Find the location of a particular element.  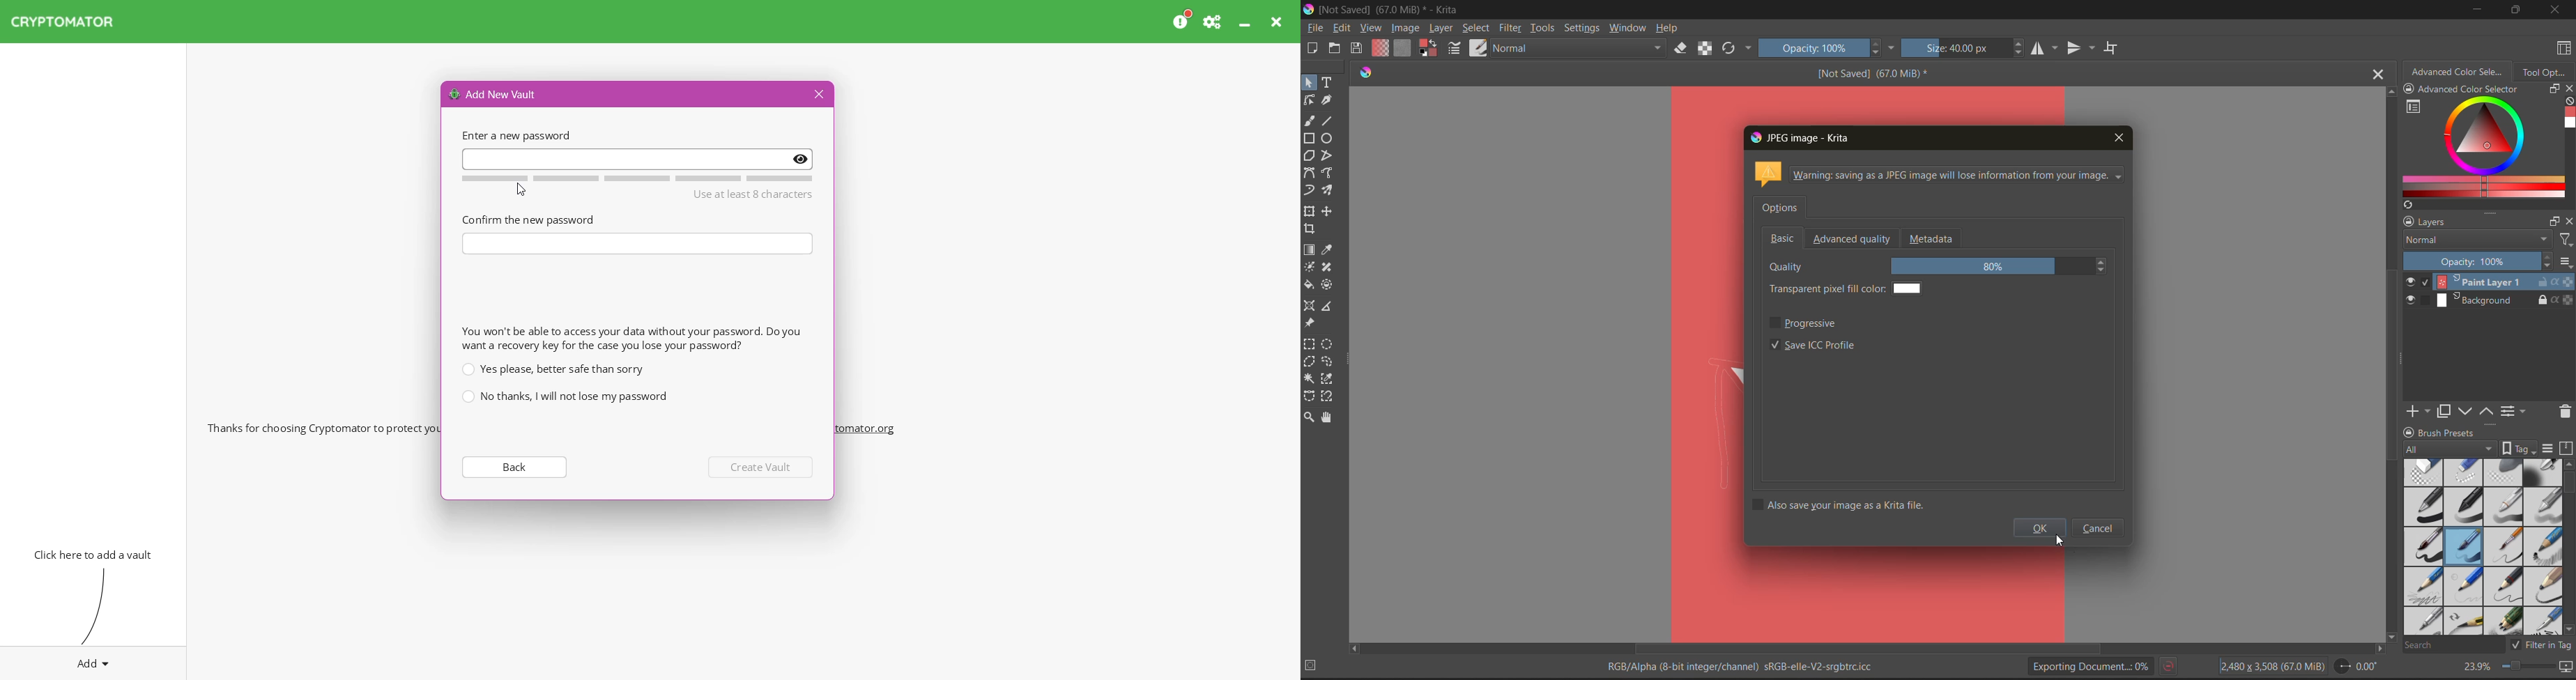

choose workspace is located at coordinates (2565, 48).